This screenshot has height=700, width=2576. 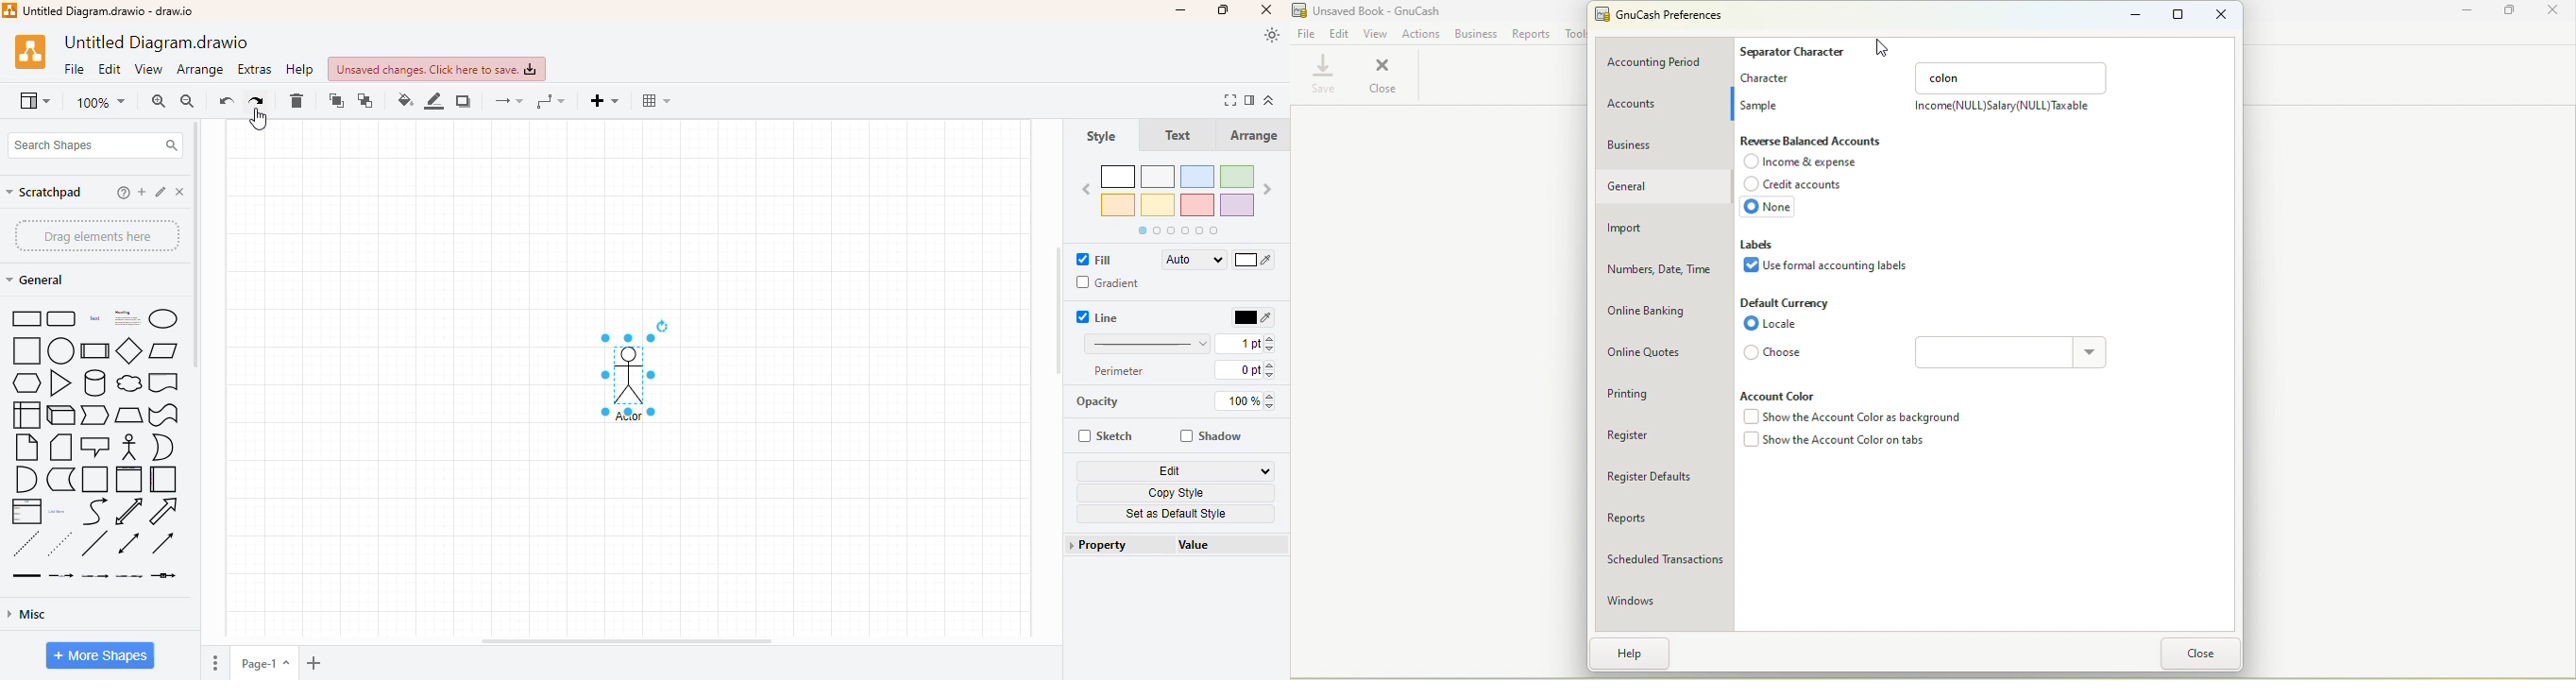 I want to click on help, so click(x=299, y=69).